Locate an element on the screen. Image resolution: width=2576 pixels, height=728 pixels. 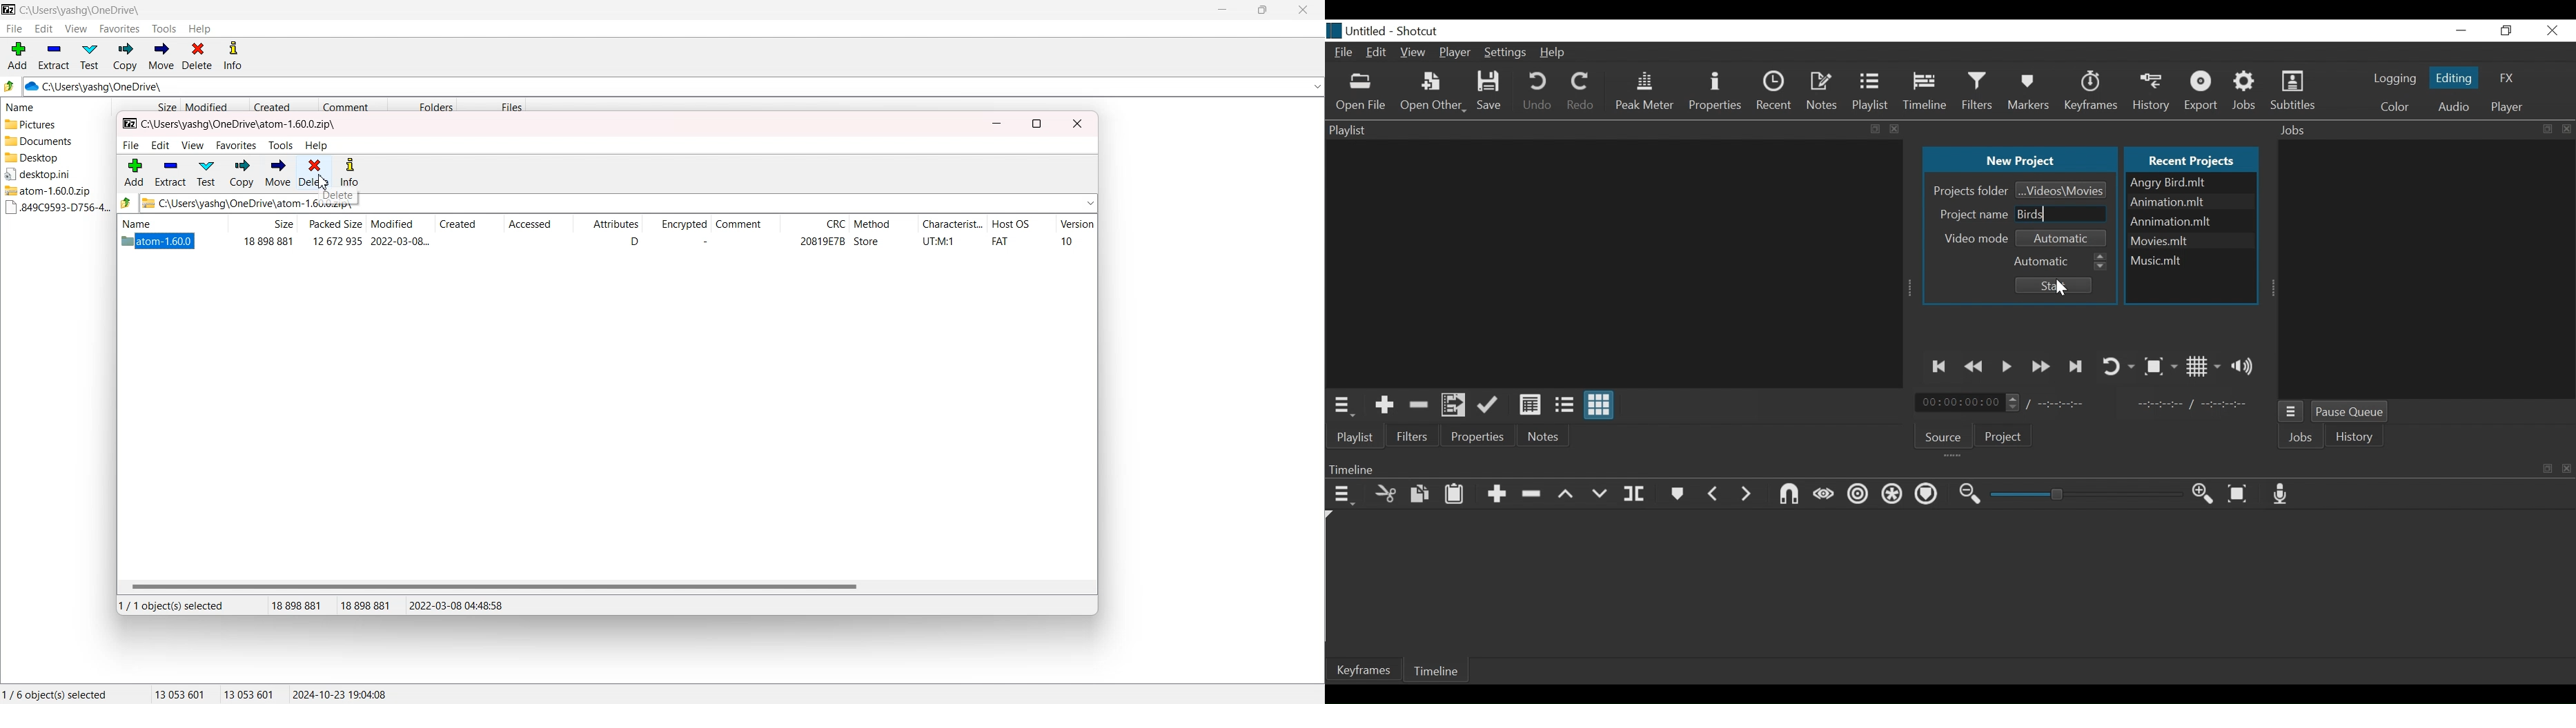
Dropdown box for path address is located at coordinates (1316, 87).